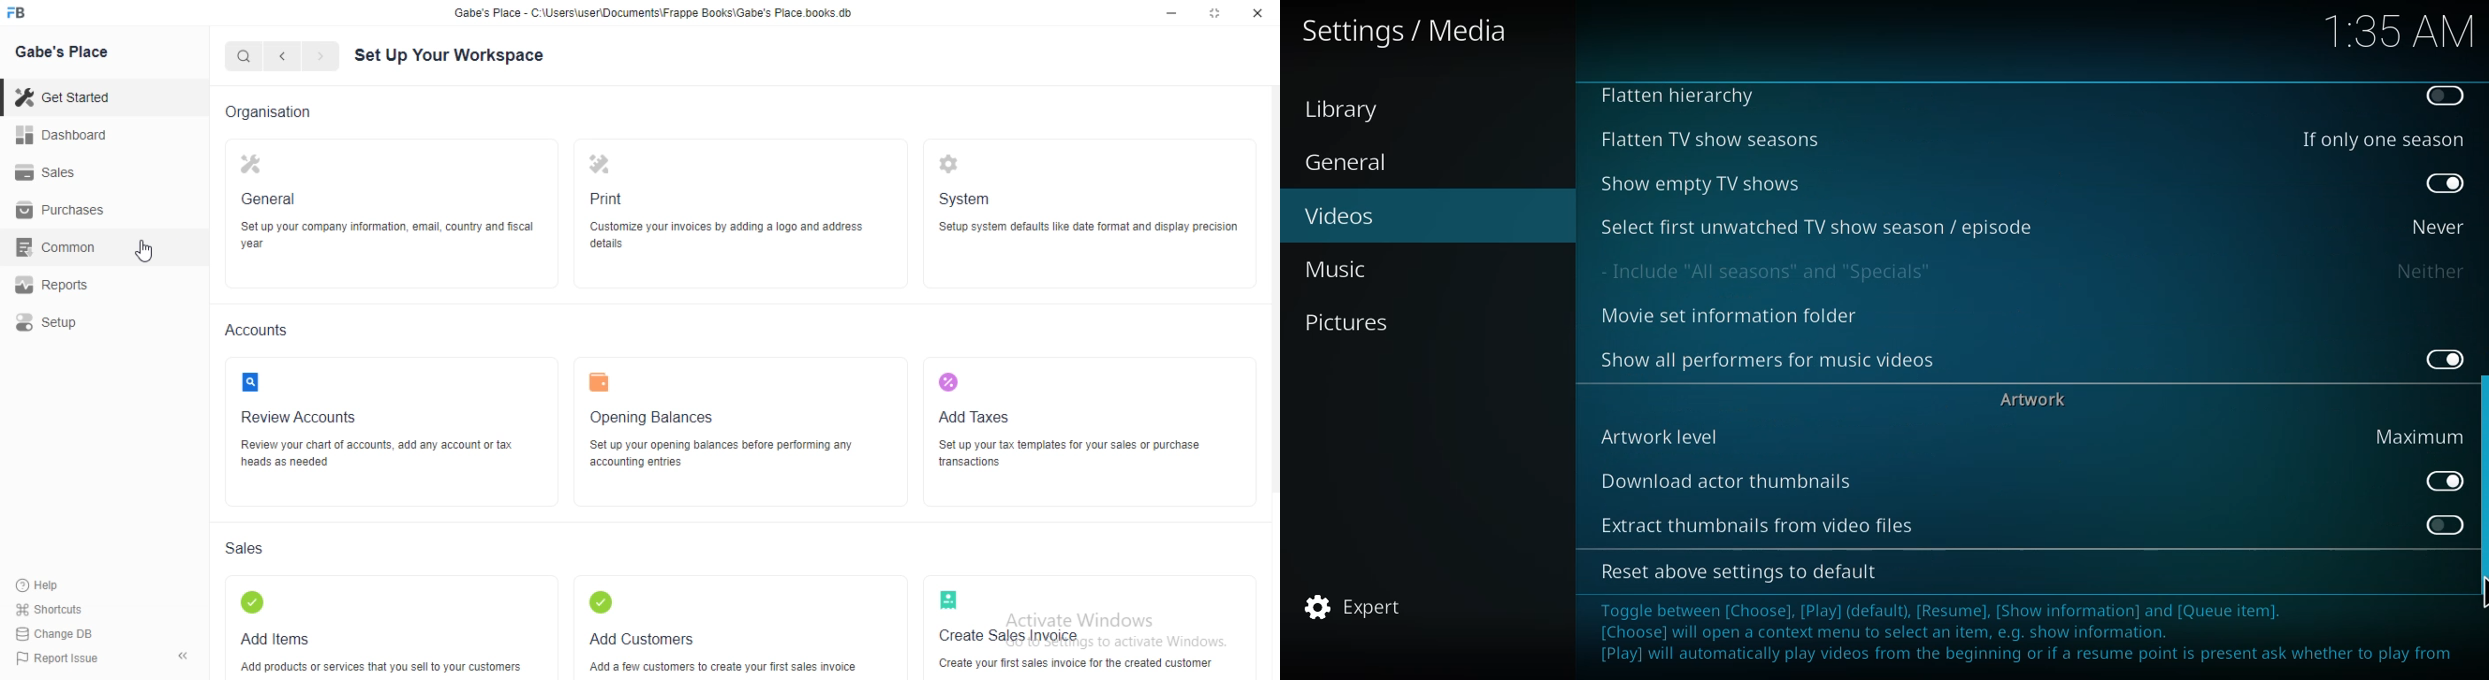 Image resolution: width=2492 pixels, height=700 pixels. What do you see at coordinates (1350, 163) in the screenshot?
I see `general` at bounding box center [1350, 163].